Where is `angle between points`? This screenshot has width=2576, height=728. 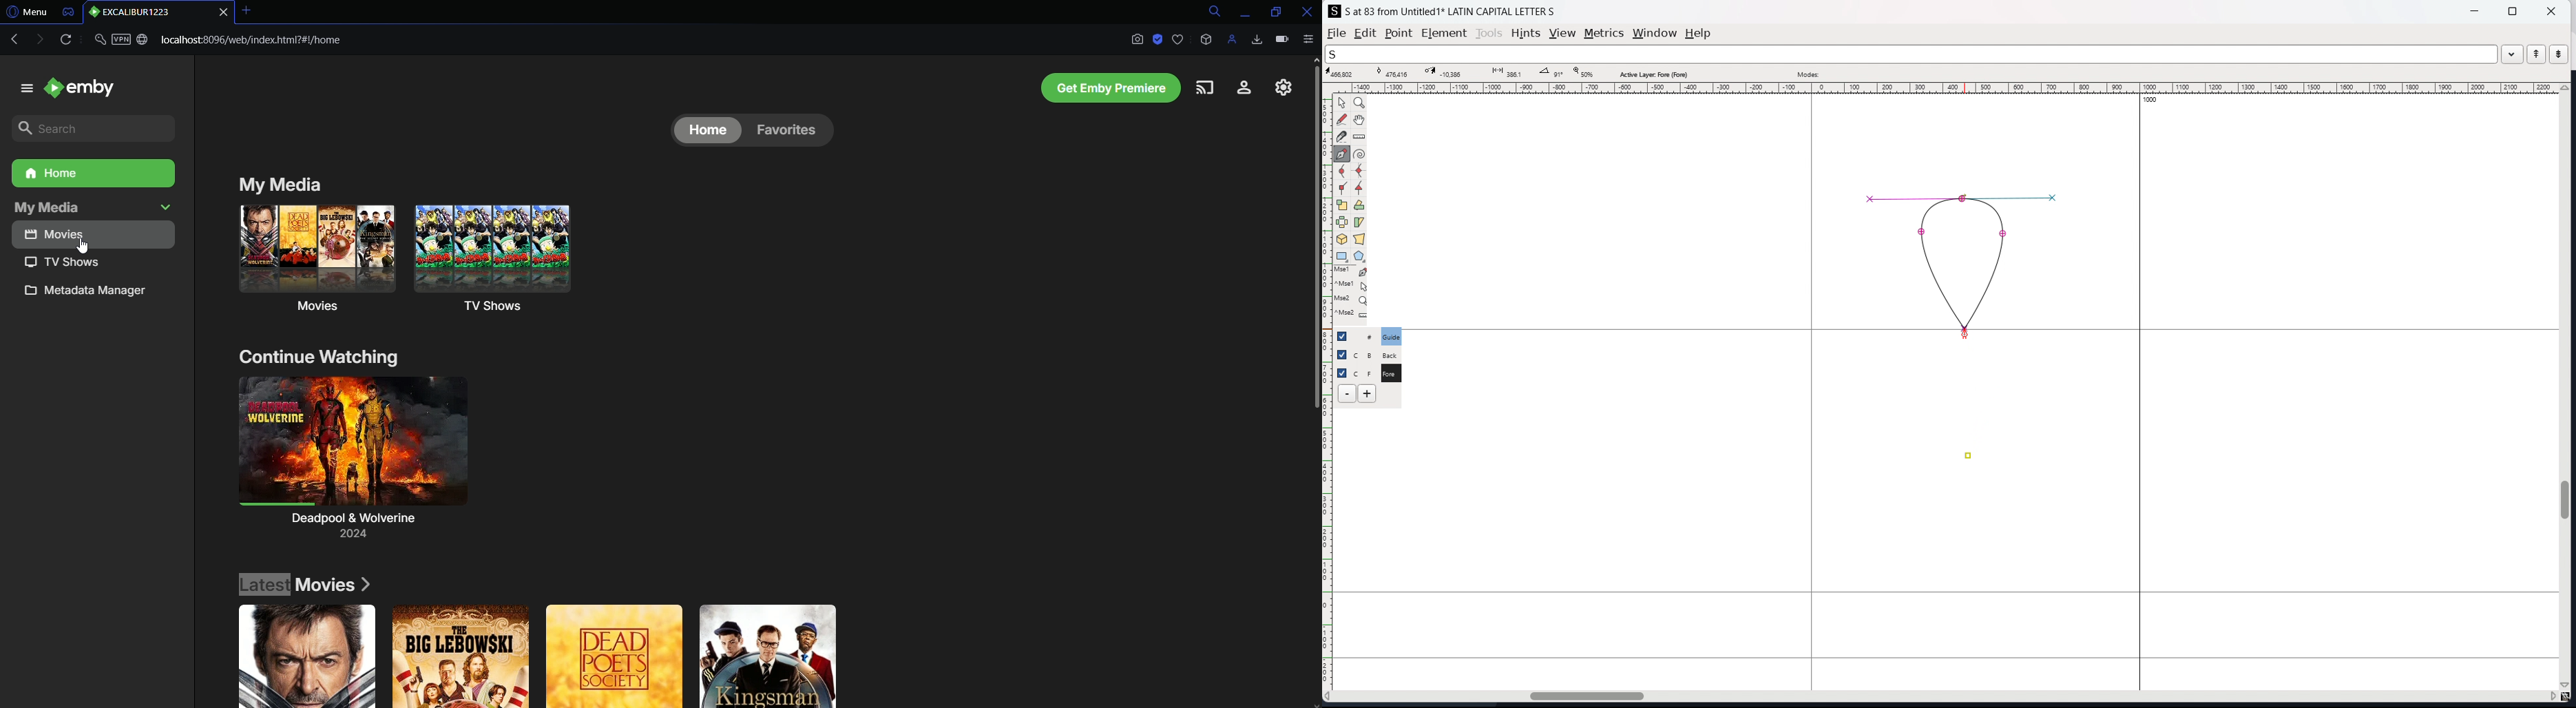 angle between points is located at coordinates (1551, 72).